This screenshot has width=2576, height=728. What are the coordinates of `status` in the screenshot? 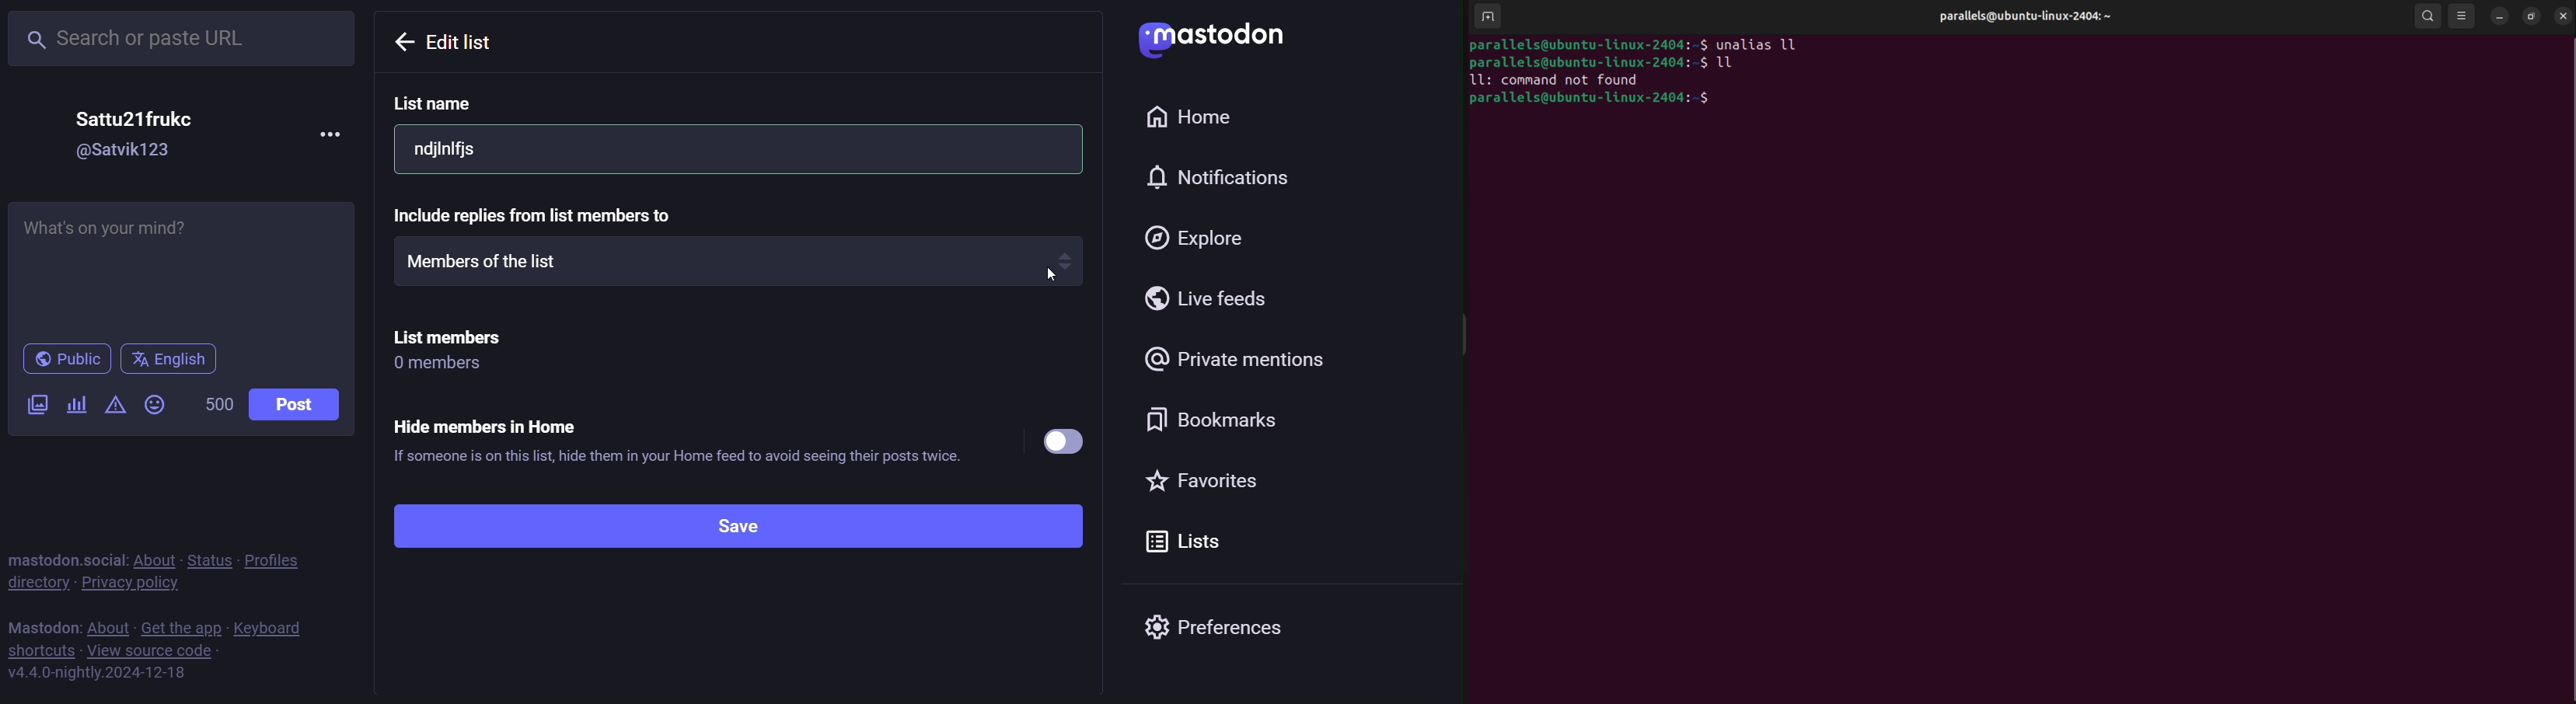 It's located at (209, 558).